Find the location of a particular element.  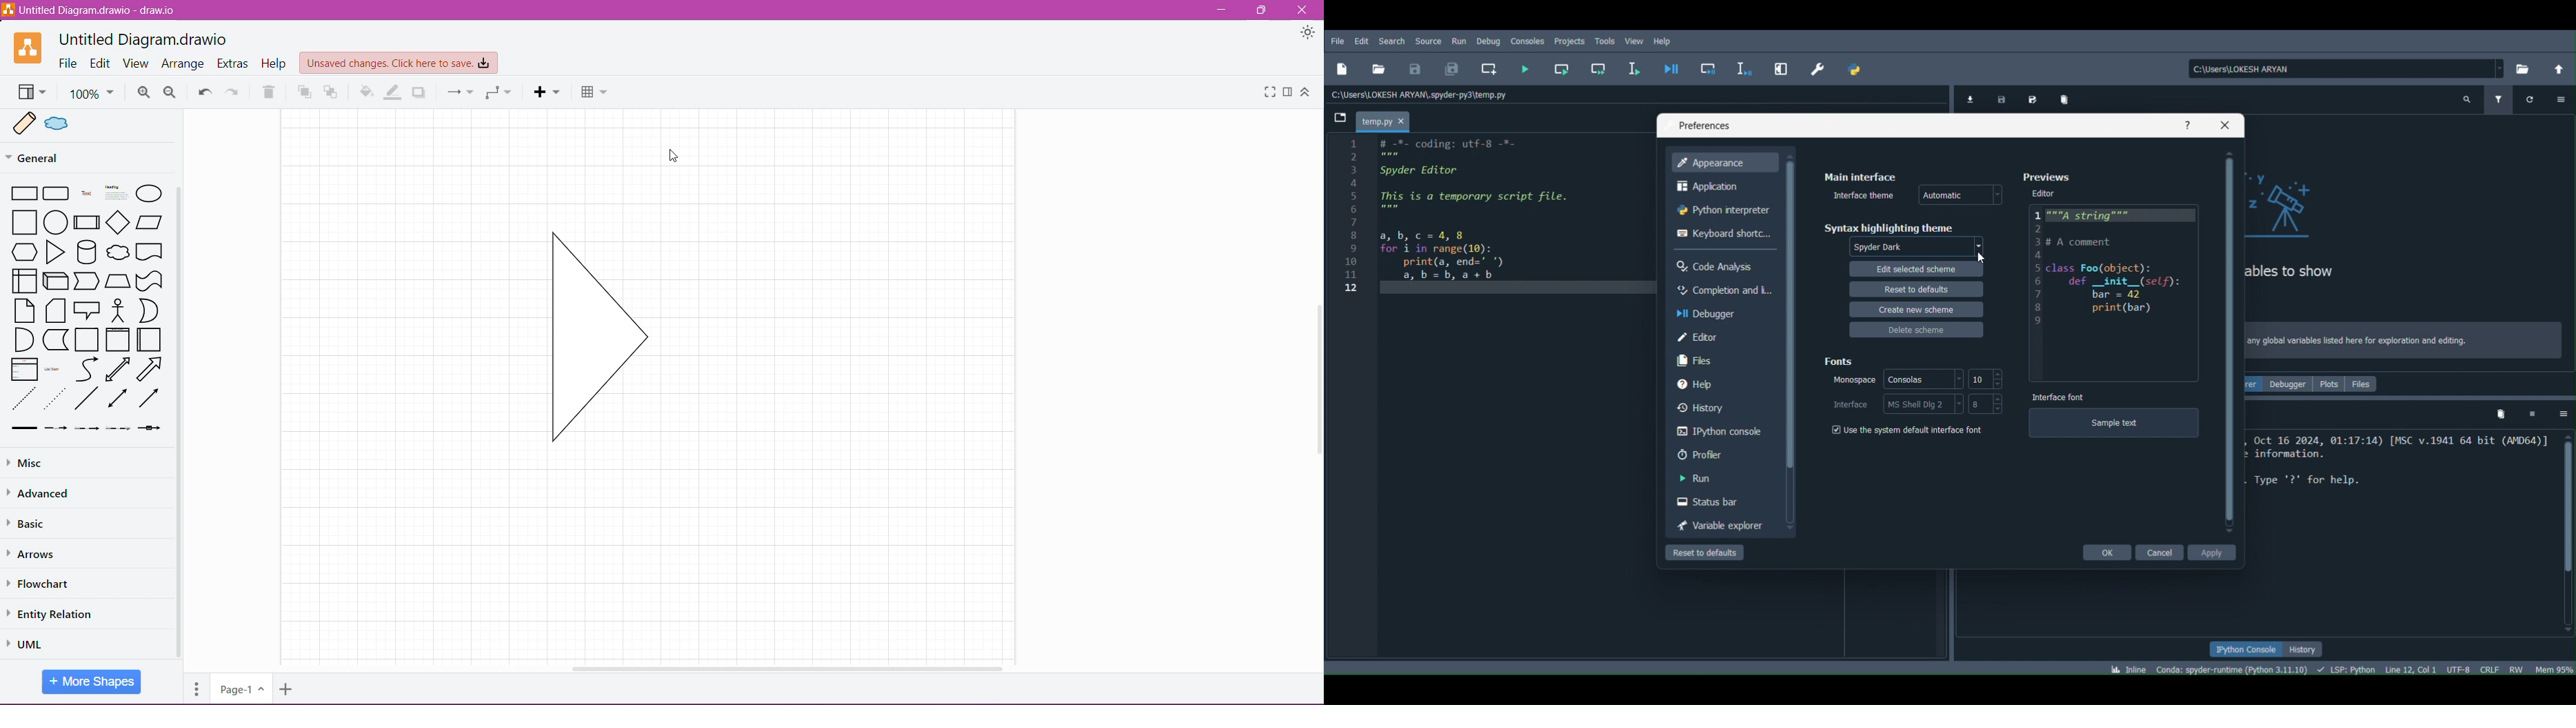

Remove all variables is located at coordinates (2498, 414).